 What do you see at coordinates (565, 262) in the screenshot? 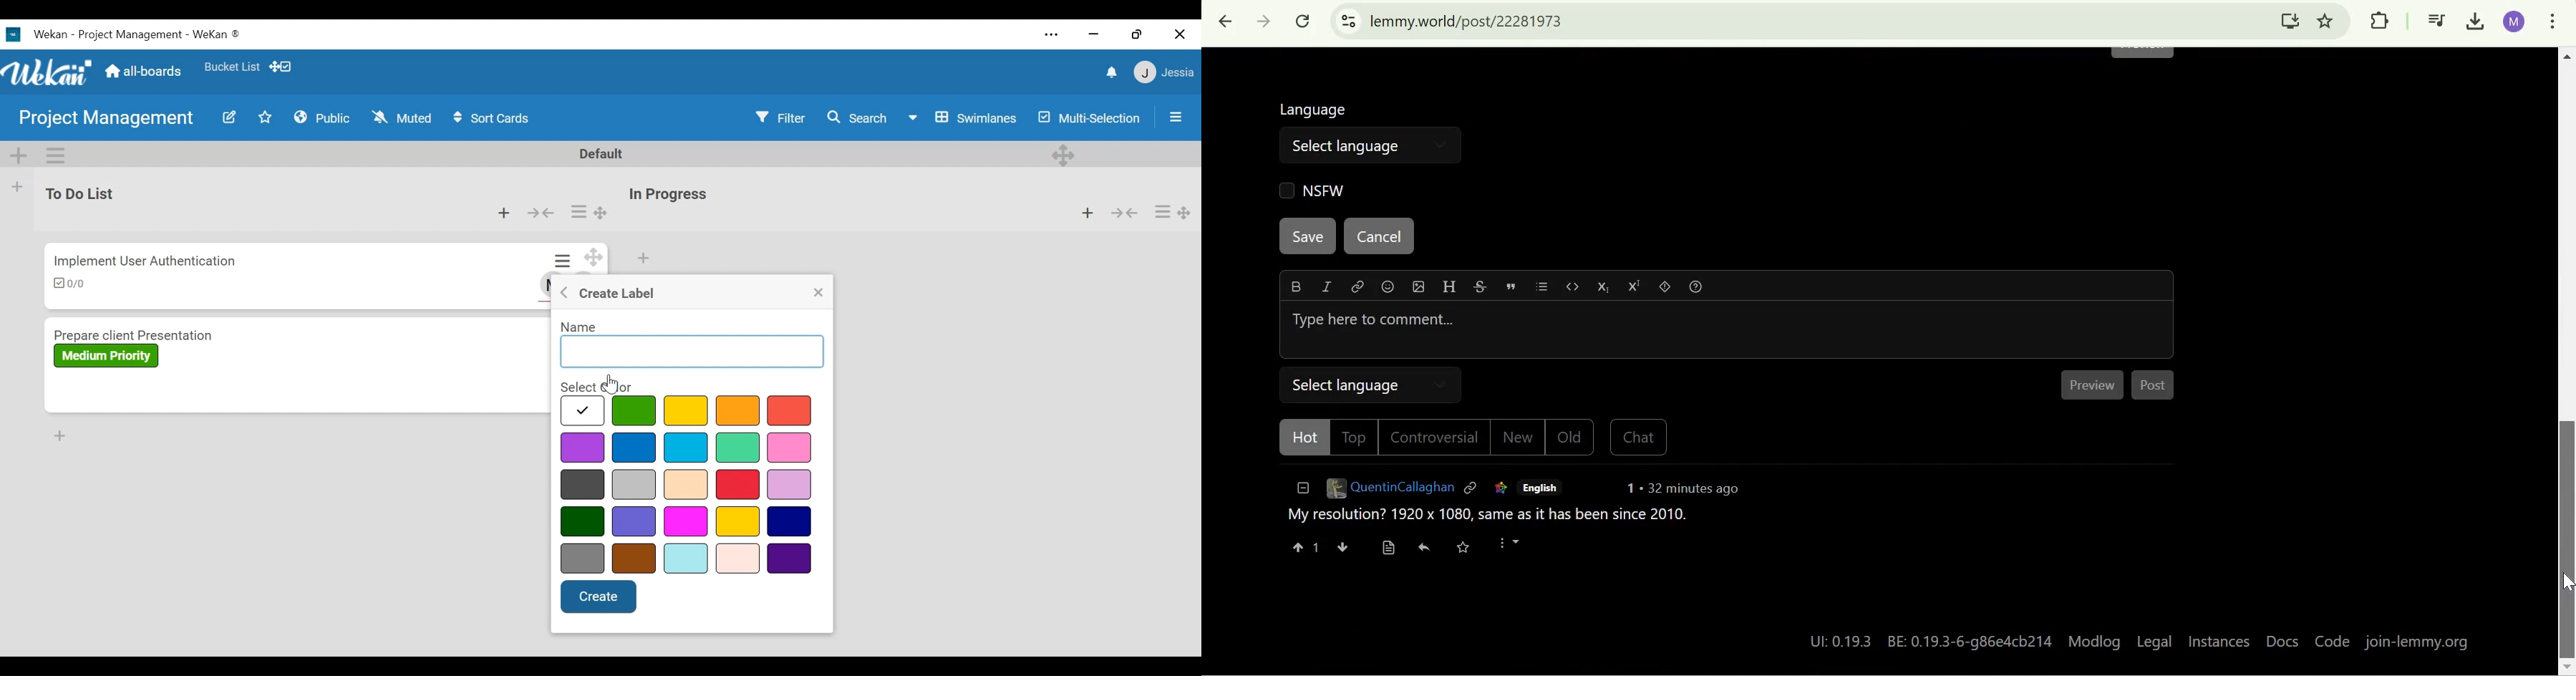
I see `Card actions` at bounding box center [565, 262].